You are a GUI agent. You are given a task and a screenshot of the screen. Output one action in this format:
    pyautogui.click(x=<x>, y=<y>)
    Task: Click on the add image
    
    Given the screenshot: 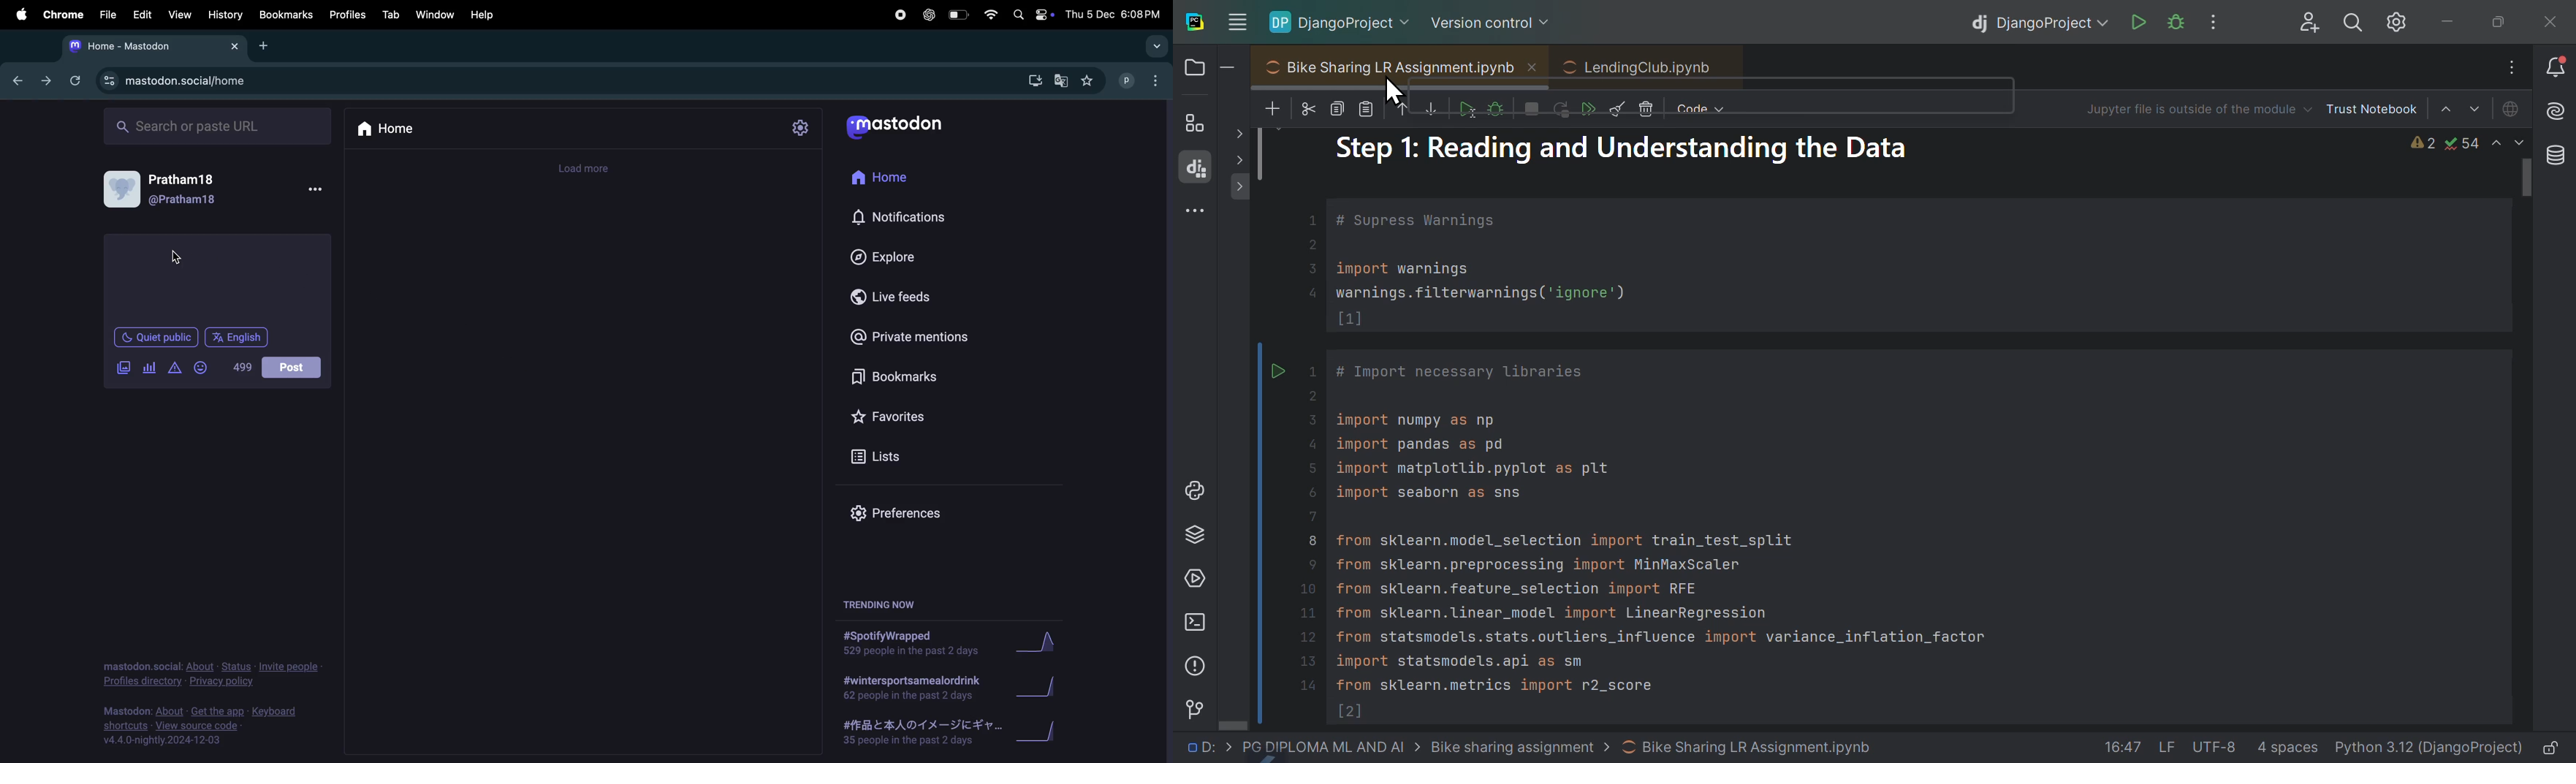 What is the action you would take?
    pyautogui.click(x=124, y=367)
    